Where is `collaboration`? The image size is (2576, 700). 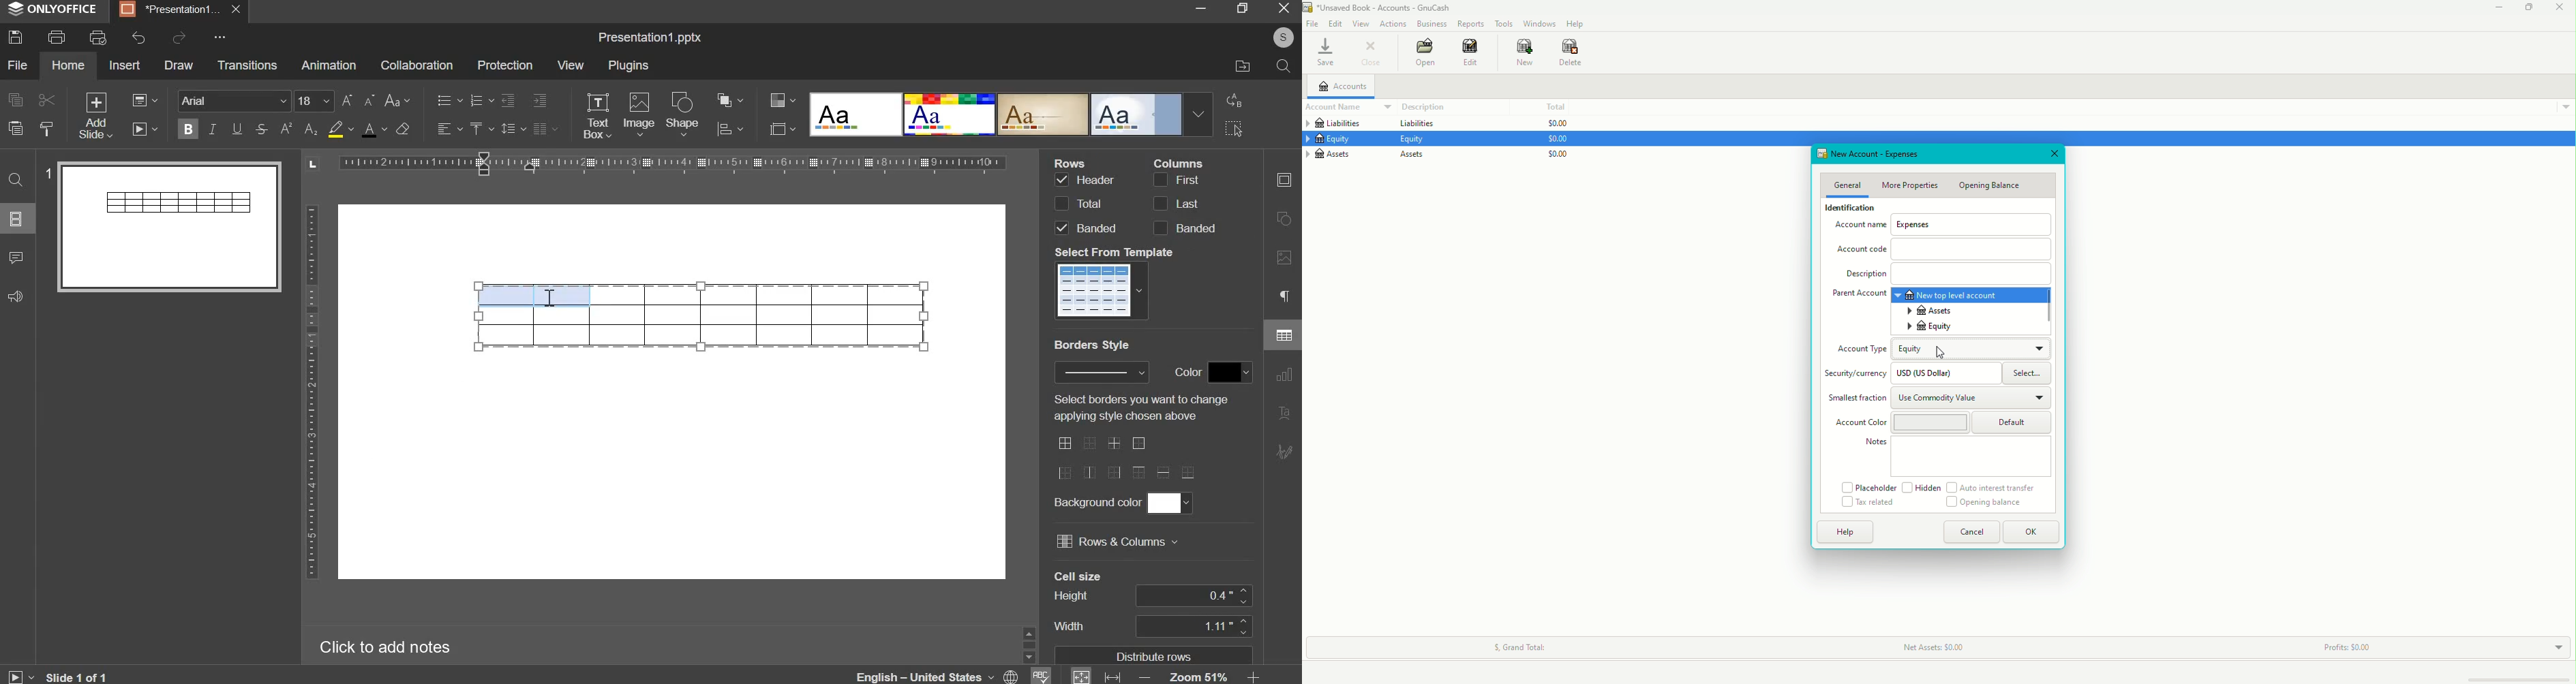
collaboration is located at coordinates (416, 65).